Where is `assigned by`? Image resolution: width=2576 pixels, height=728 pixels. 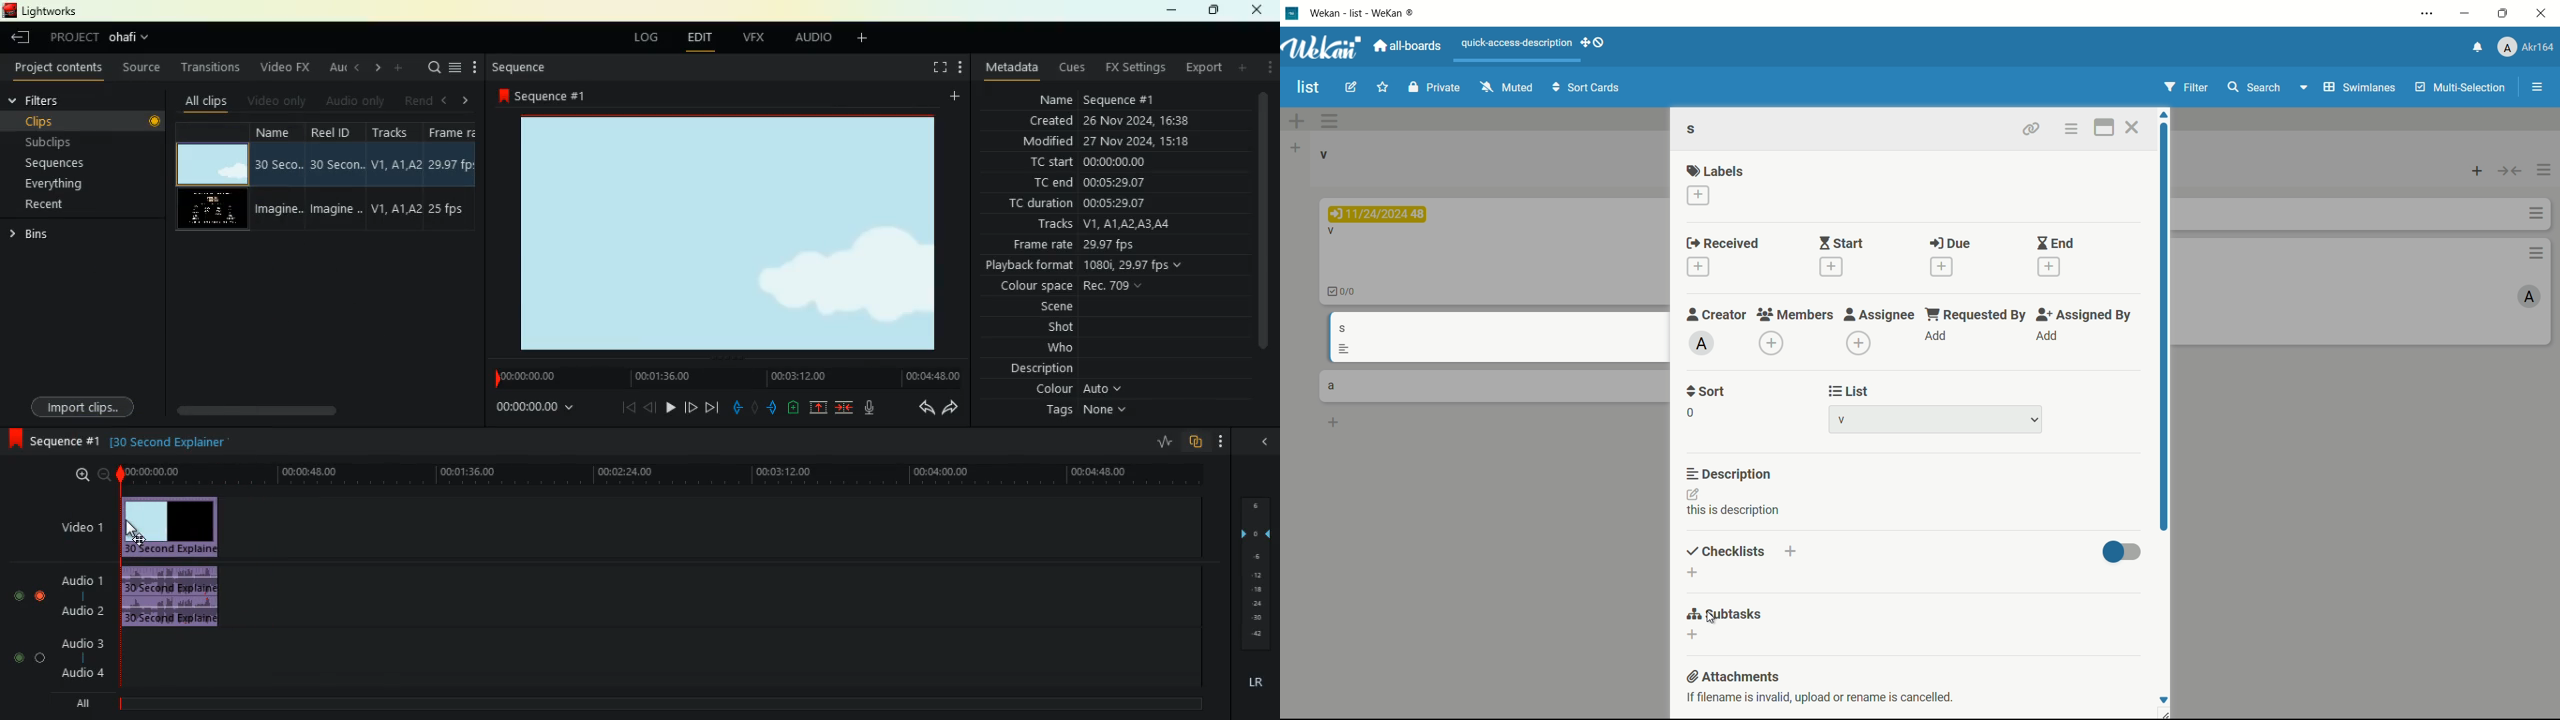
assigned by is located at coordinates (2087, 316).